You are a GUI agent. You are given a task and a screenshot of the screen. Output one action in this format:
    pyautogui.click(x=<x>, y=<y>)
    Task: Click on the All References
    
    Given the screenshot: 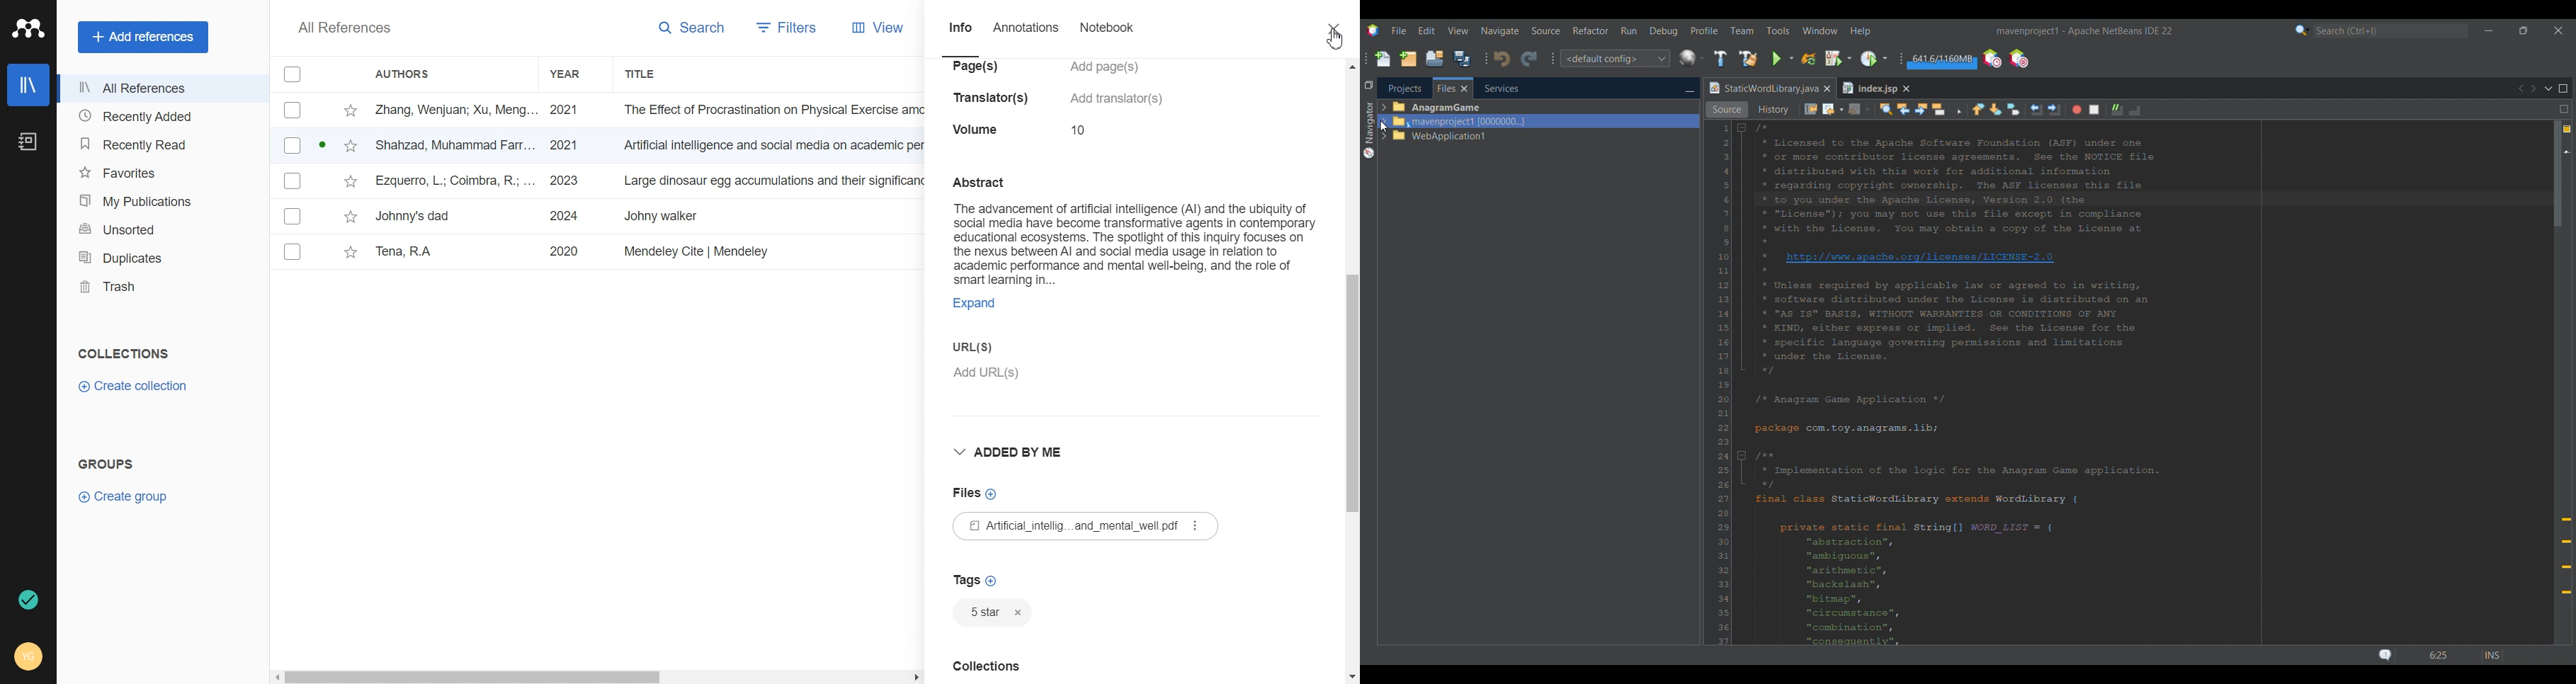 What is the action you would take?
    pyautogui.click(x=346, y=28)
    